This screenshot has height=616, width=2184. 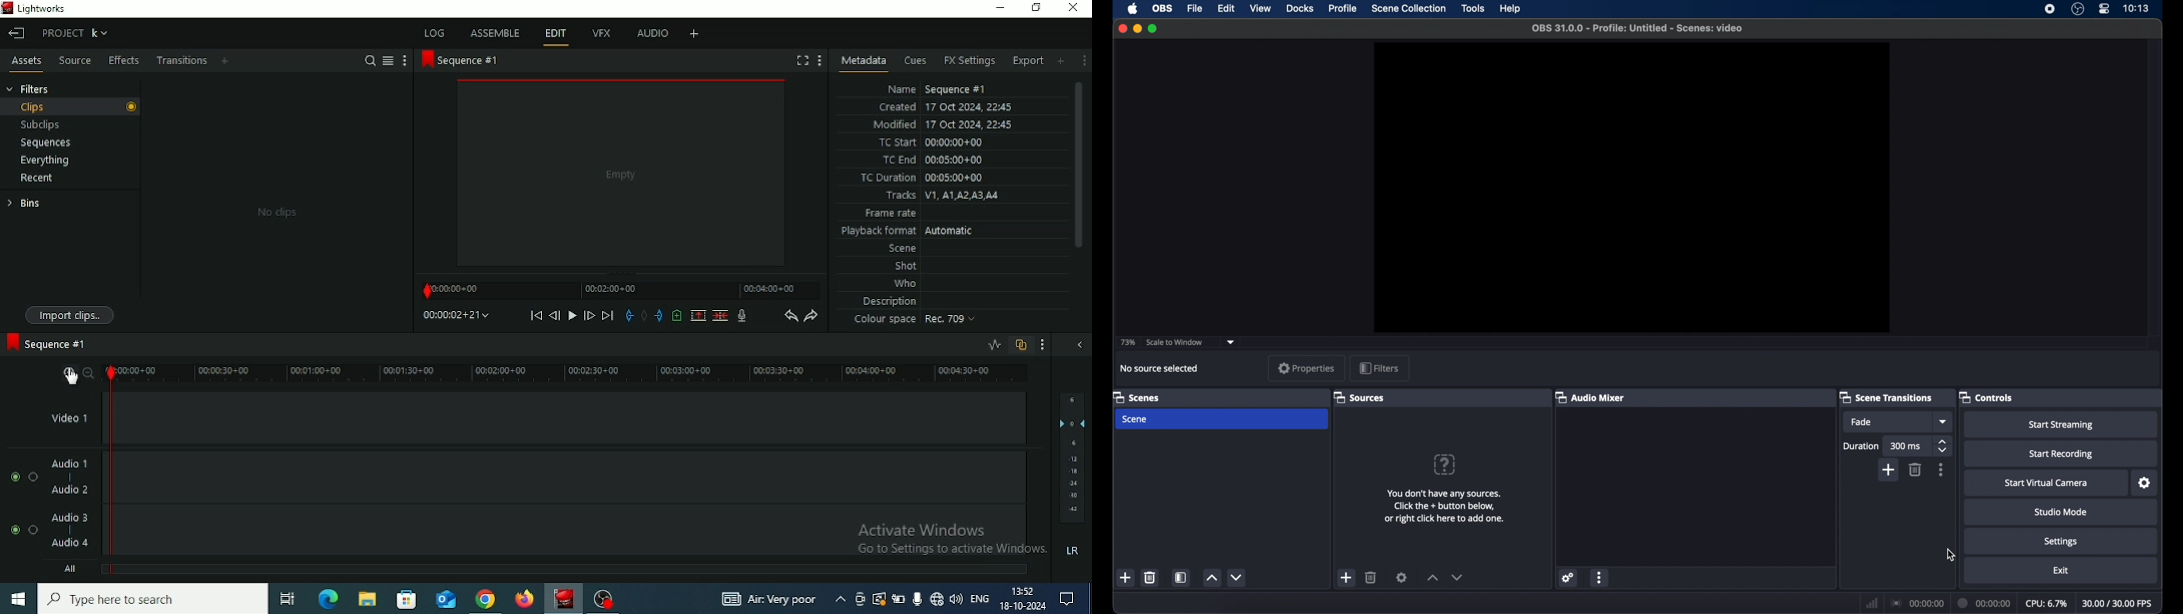 I want to click on Sequence #1, so click(x=45, y=342).